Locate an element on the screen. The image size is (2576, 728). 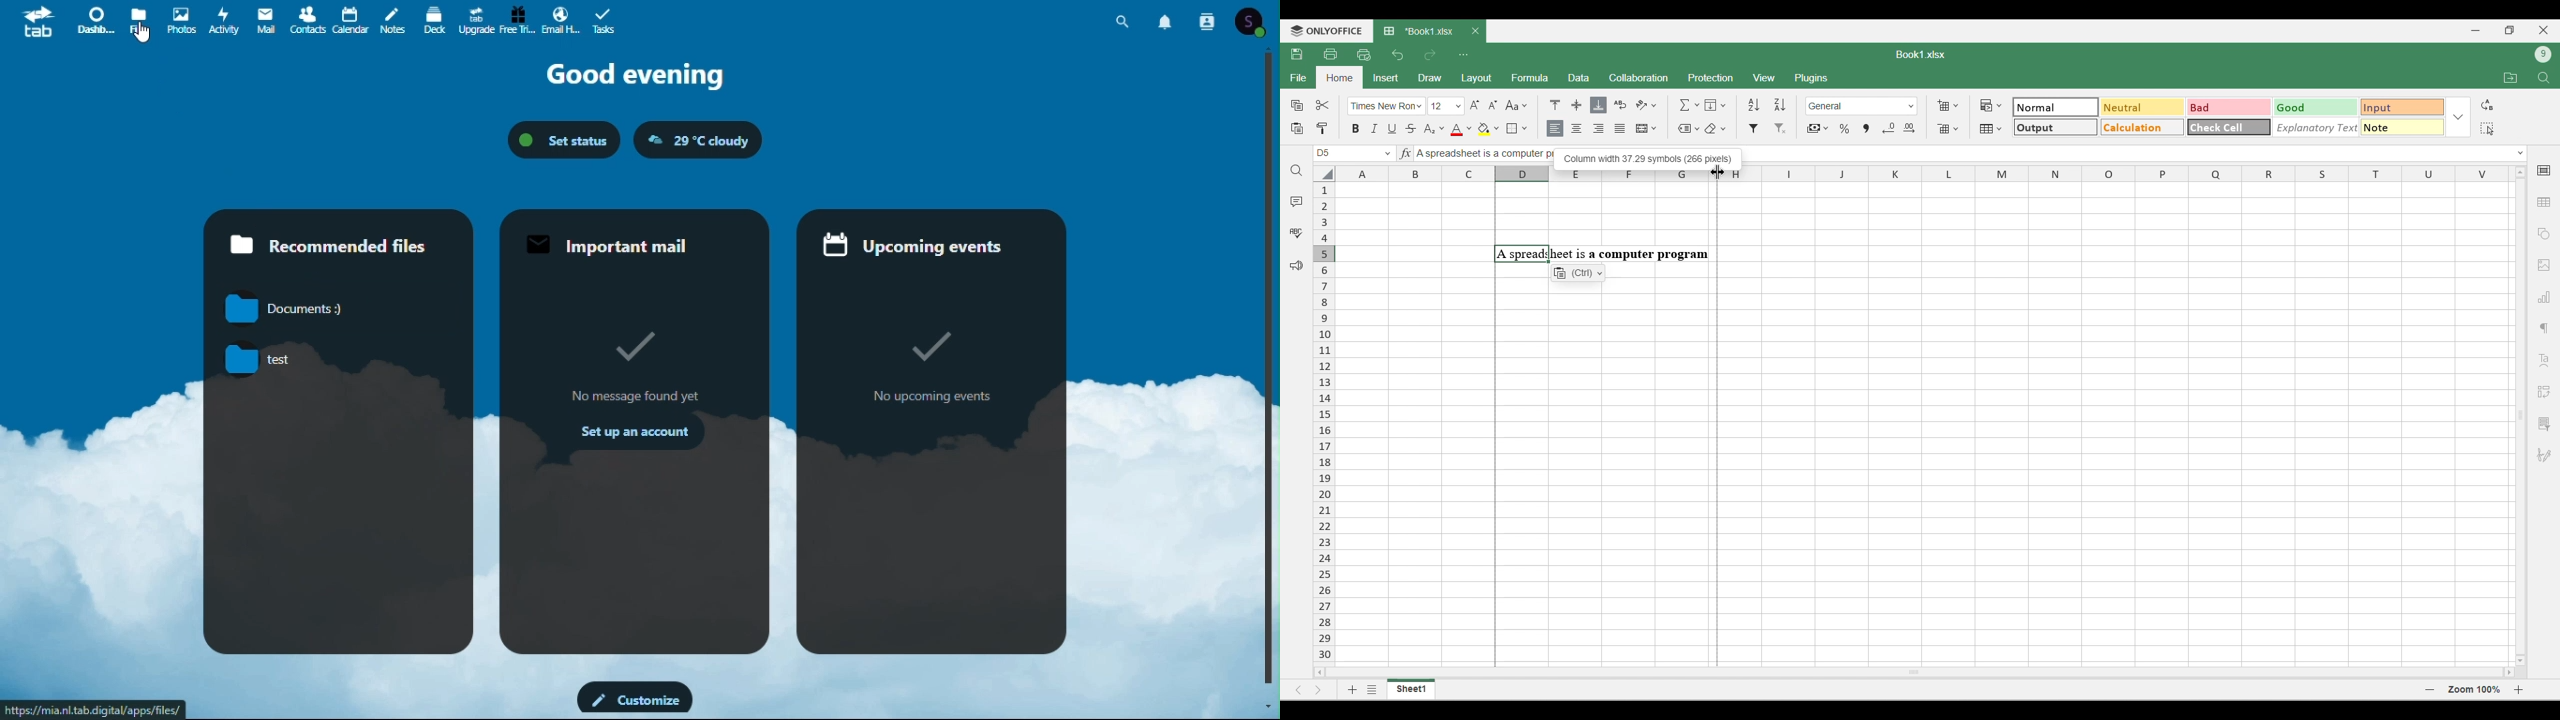
vertical scroll bar is located at coordinates (1272, 373).